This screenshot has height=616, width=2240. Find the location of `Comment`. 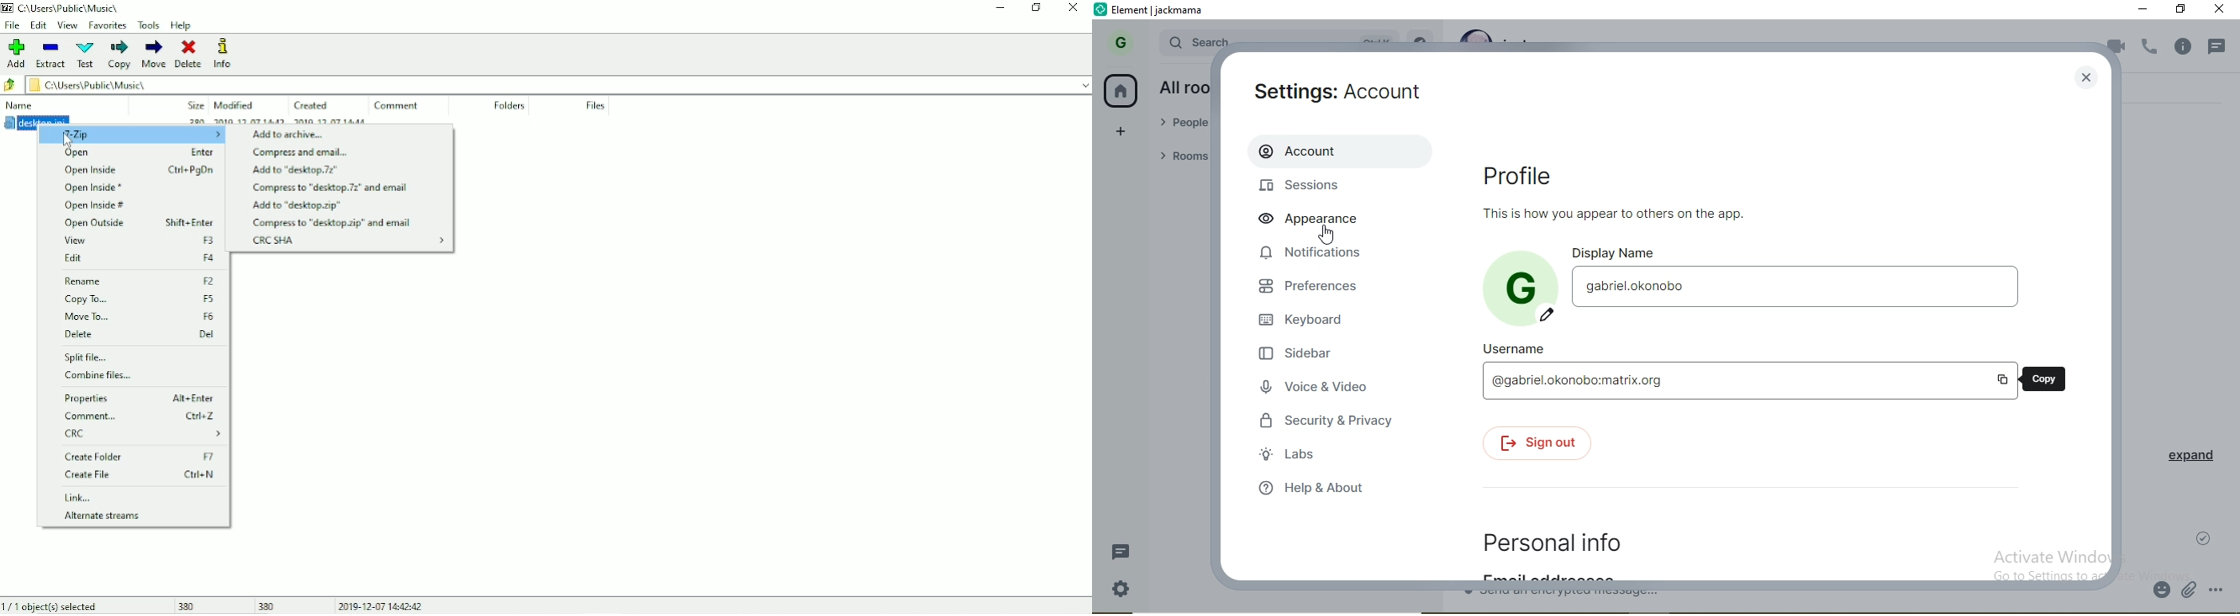

Comment is located at coordinates (140, 416).